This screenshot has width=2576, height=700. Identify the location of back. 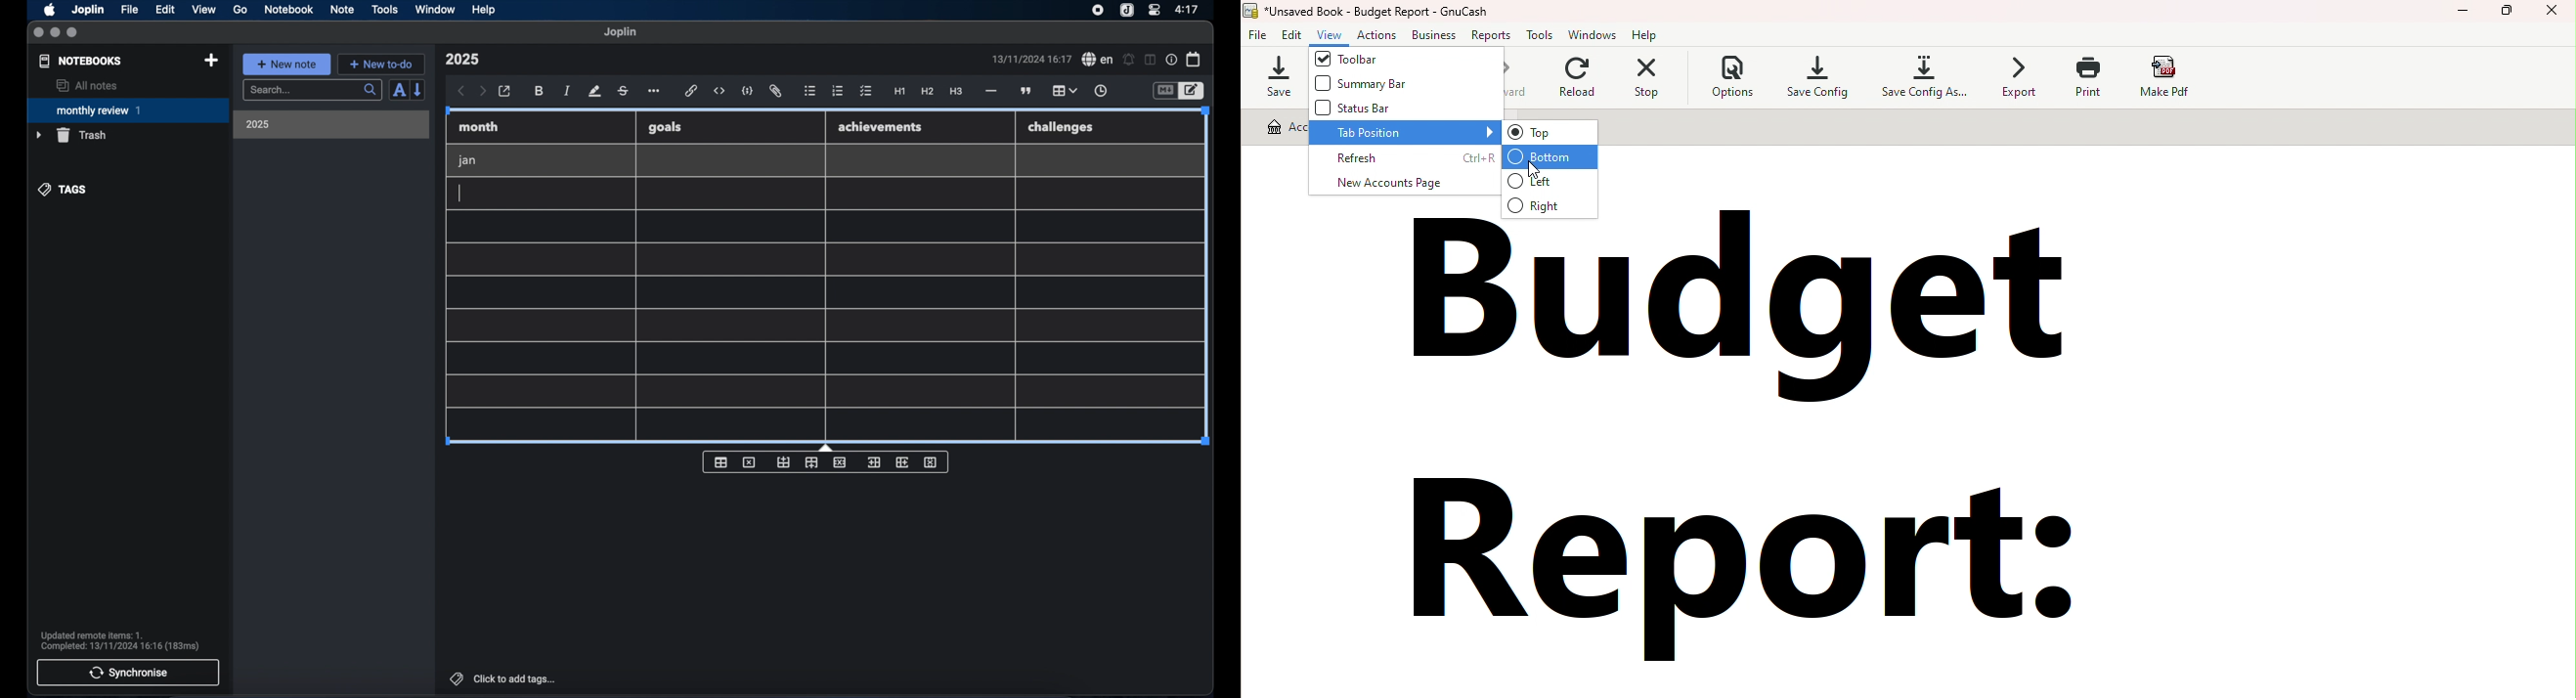
(461, 91).